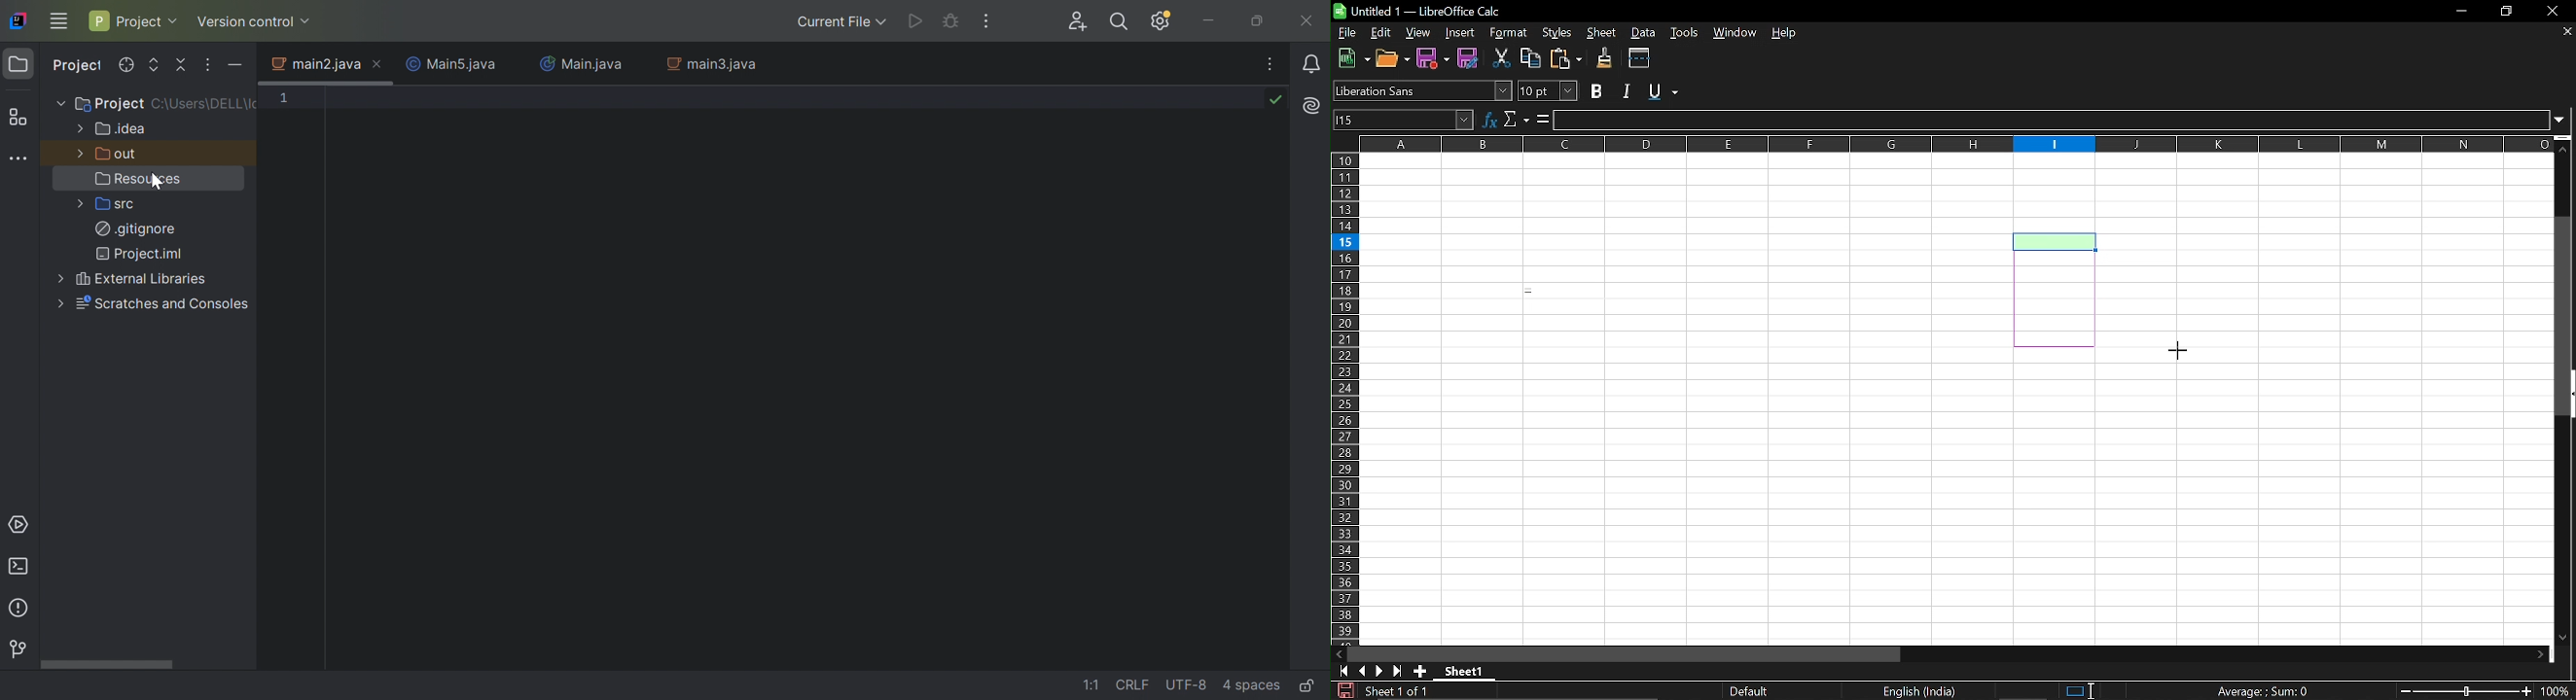 Image resolution: width=2576 pixels, height=700 pixels. I want to click on Rows, so click(1344, 398).